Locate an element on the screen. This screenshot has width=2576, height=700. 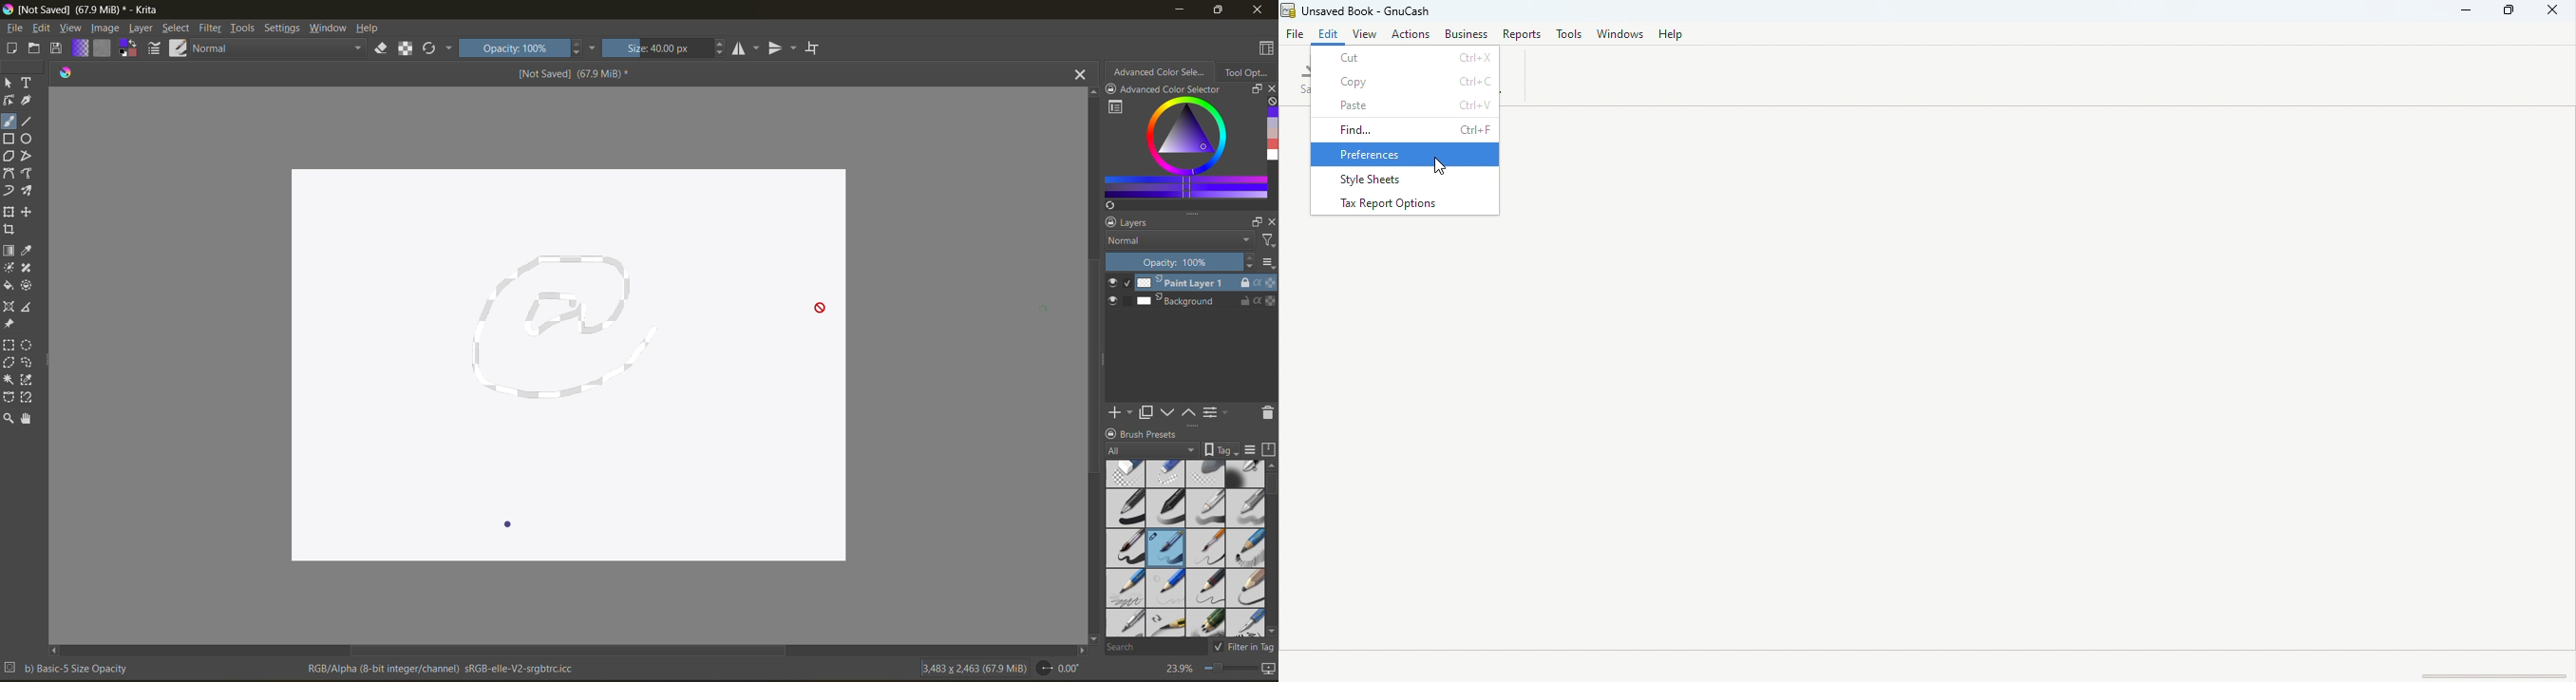
calligraphy is located at coordinates (27, 101).